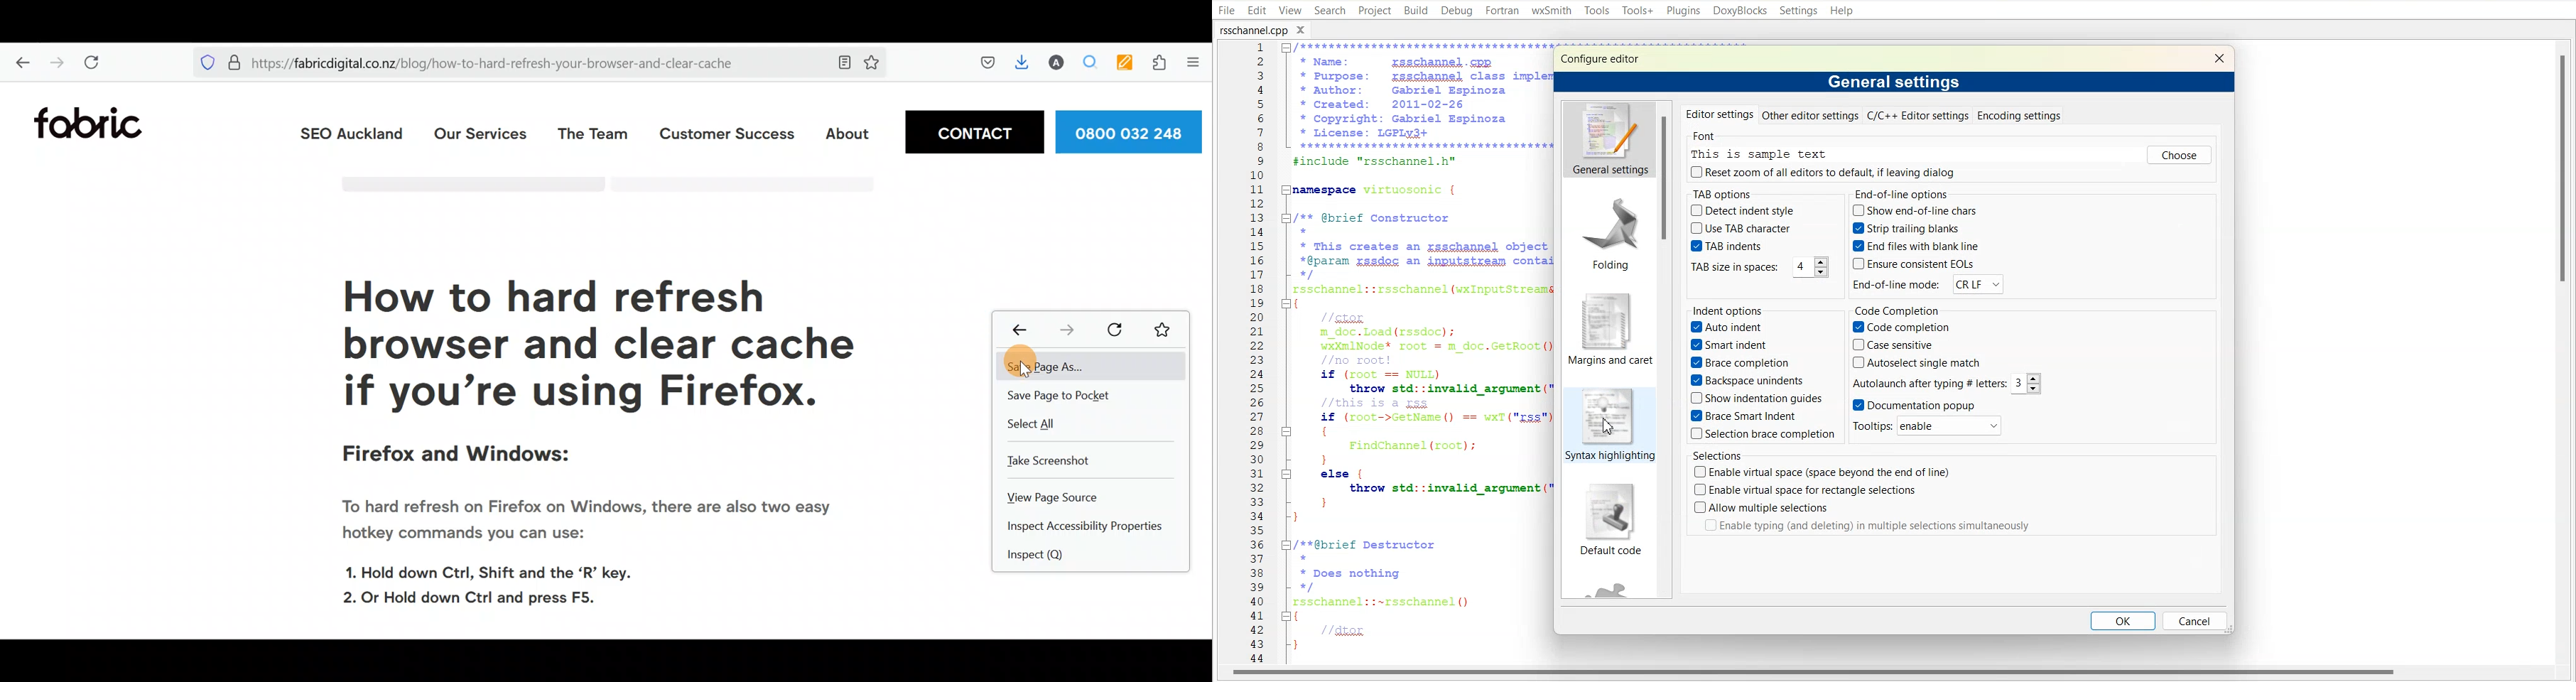  Describe the element at coordinates (1457, 11) in the screenshot. I see `Debug` at that location.